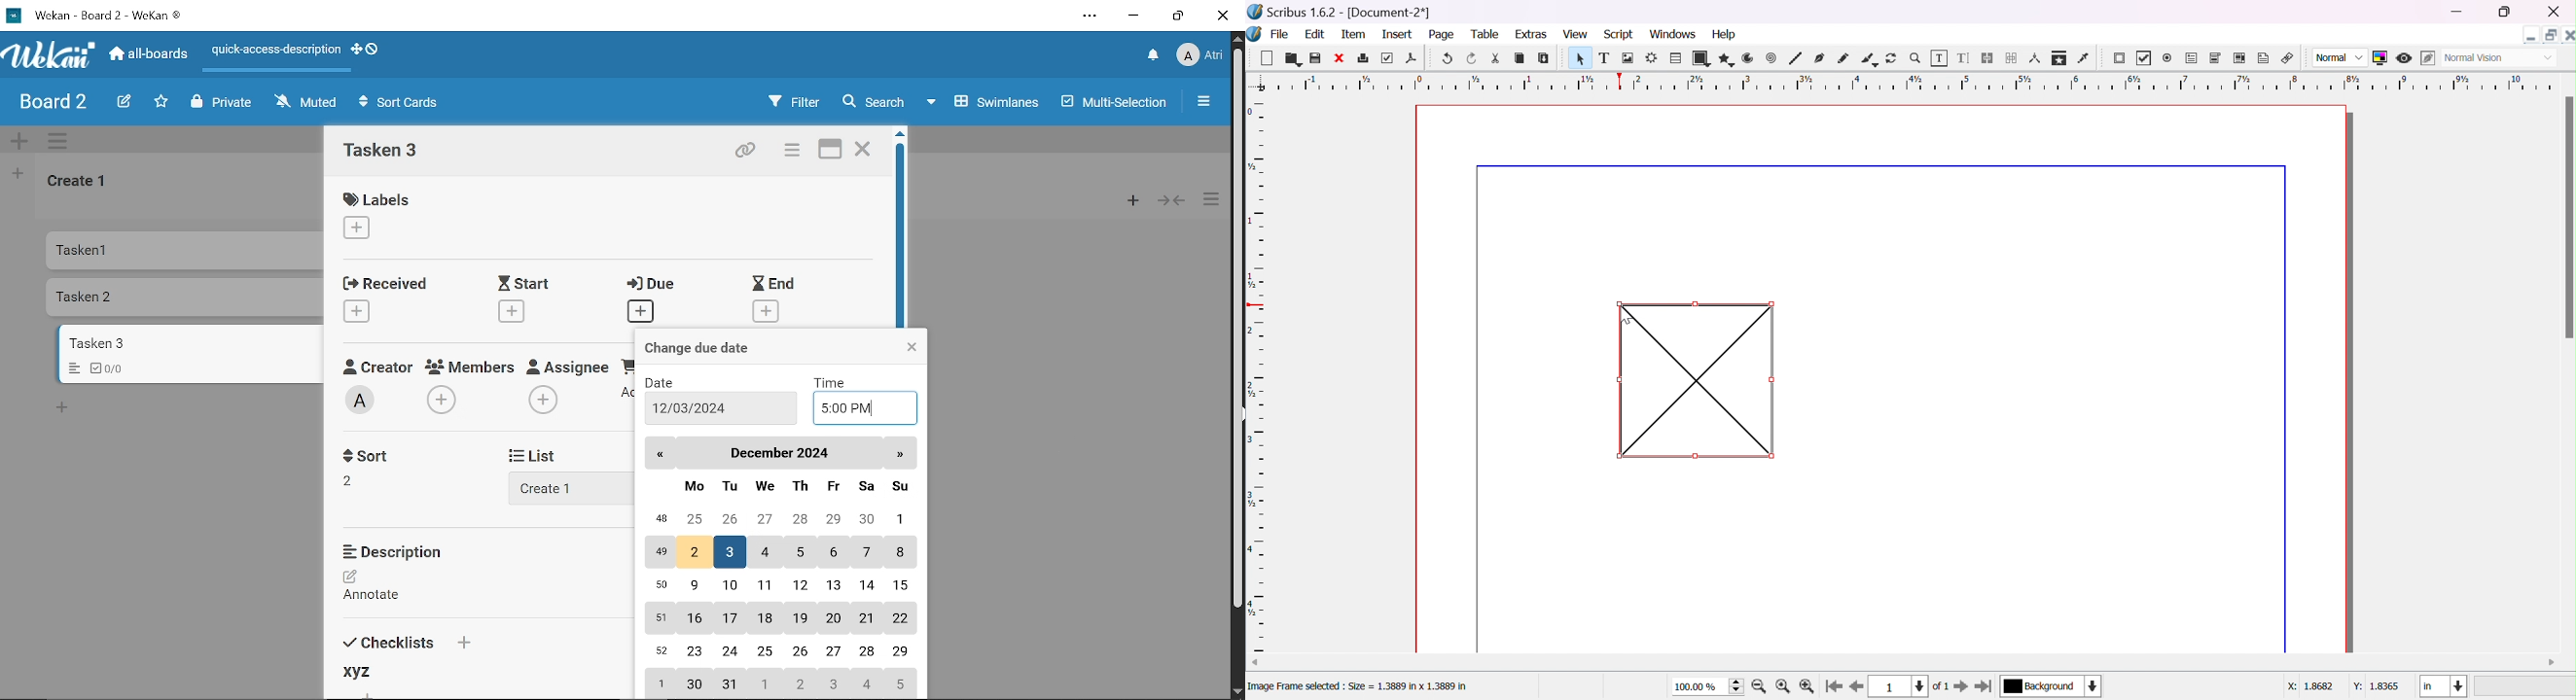  I want to click on radio button, so click(2169, 58).